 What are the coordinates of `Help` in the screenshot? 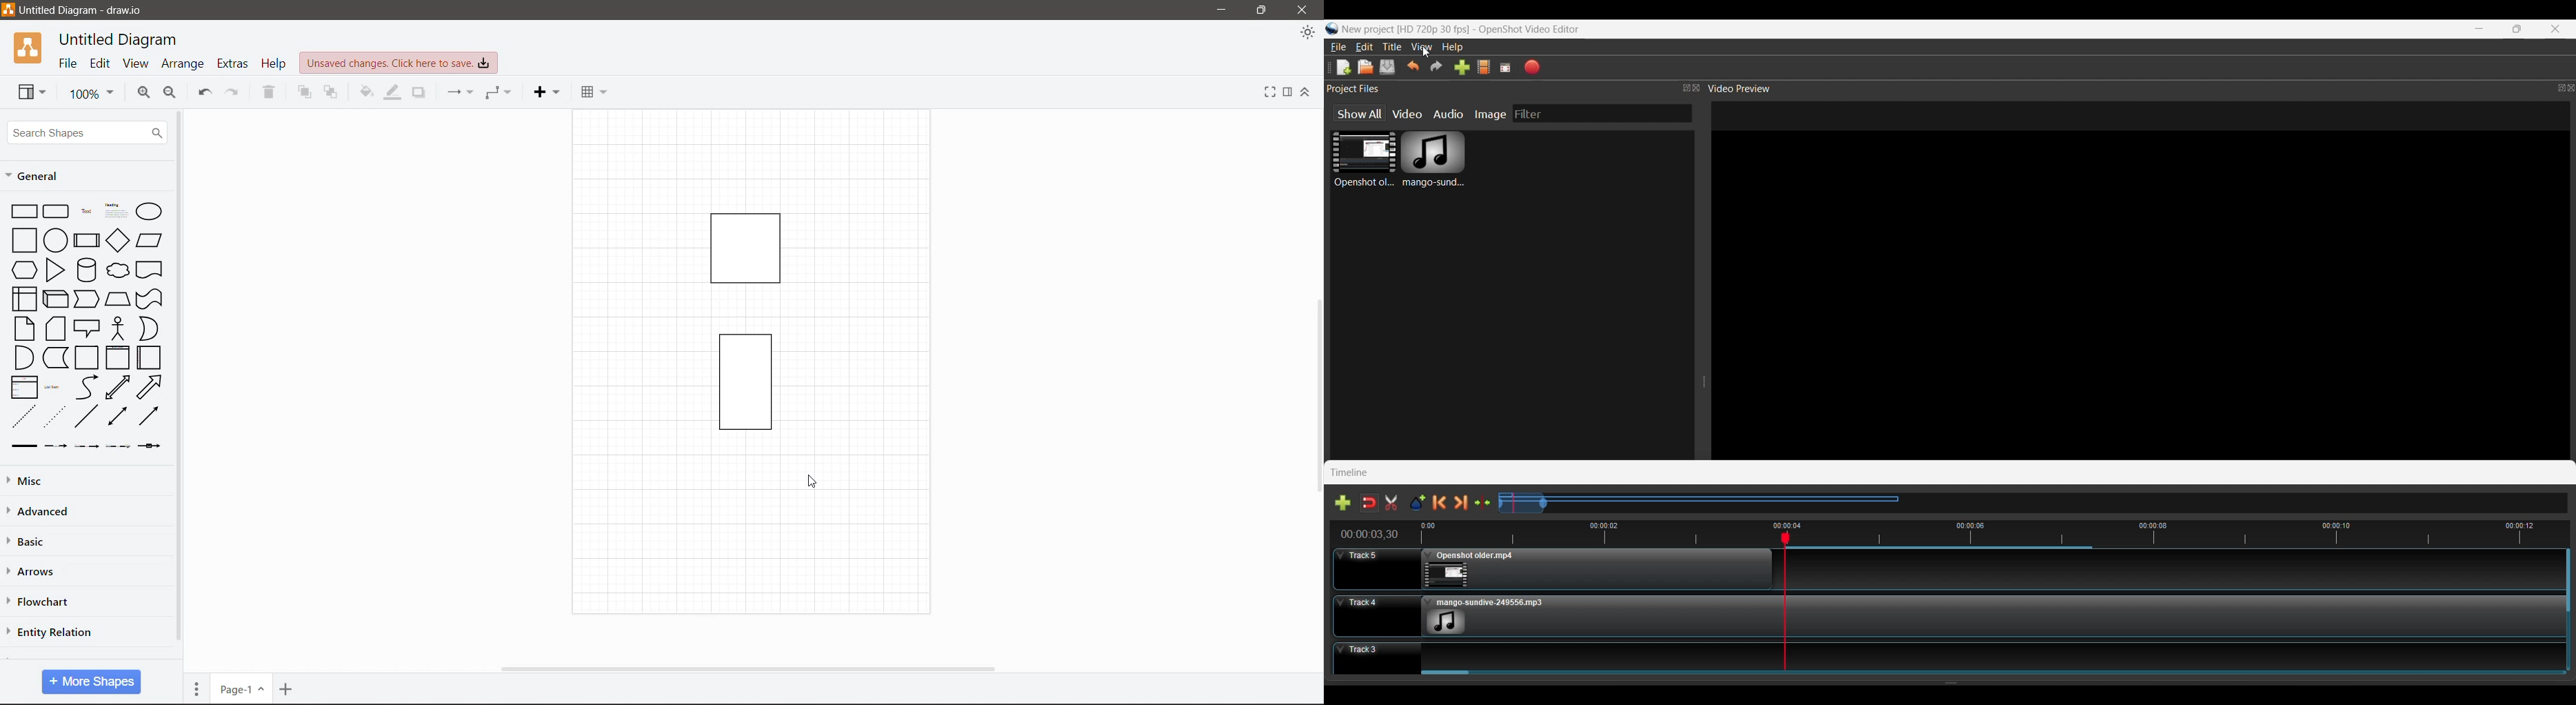 It's located at (1453, 46).